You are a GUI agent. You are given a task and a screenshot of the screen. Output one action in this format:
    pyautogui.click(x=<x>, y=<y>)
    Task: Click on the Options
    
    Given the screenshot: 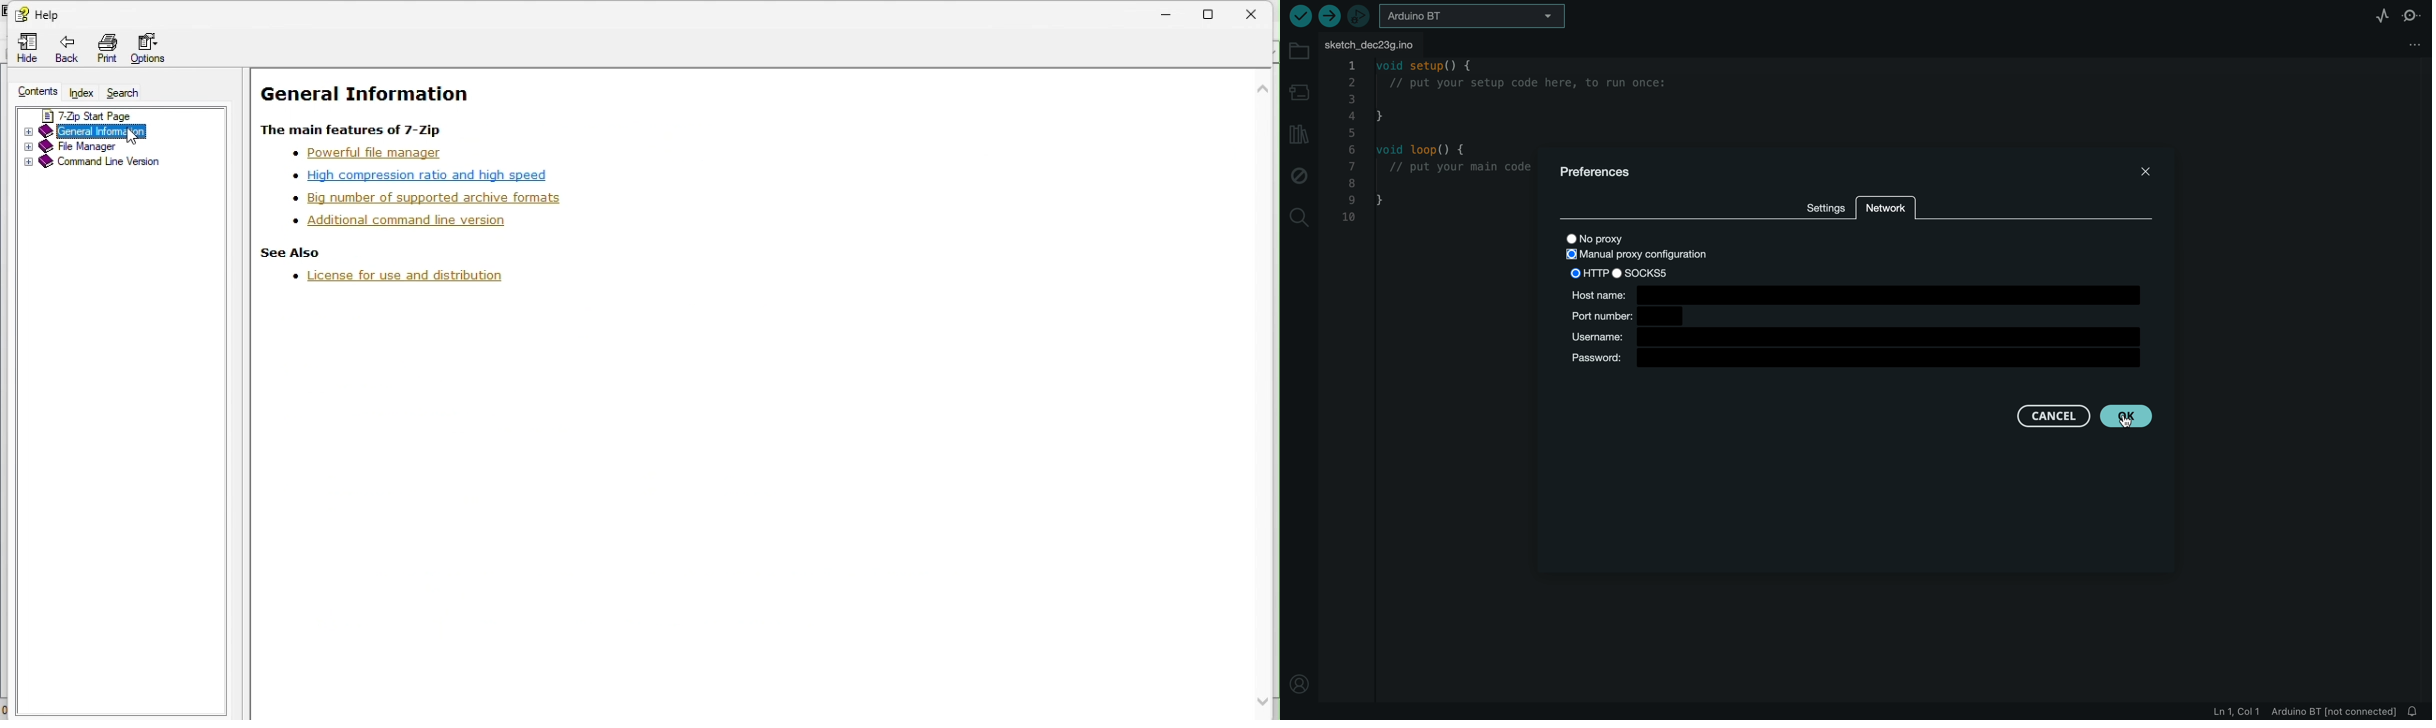 What is the action you would take?
    pyautogui.click(x=158, y=48)
    